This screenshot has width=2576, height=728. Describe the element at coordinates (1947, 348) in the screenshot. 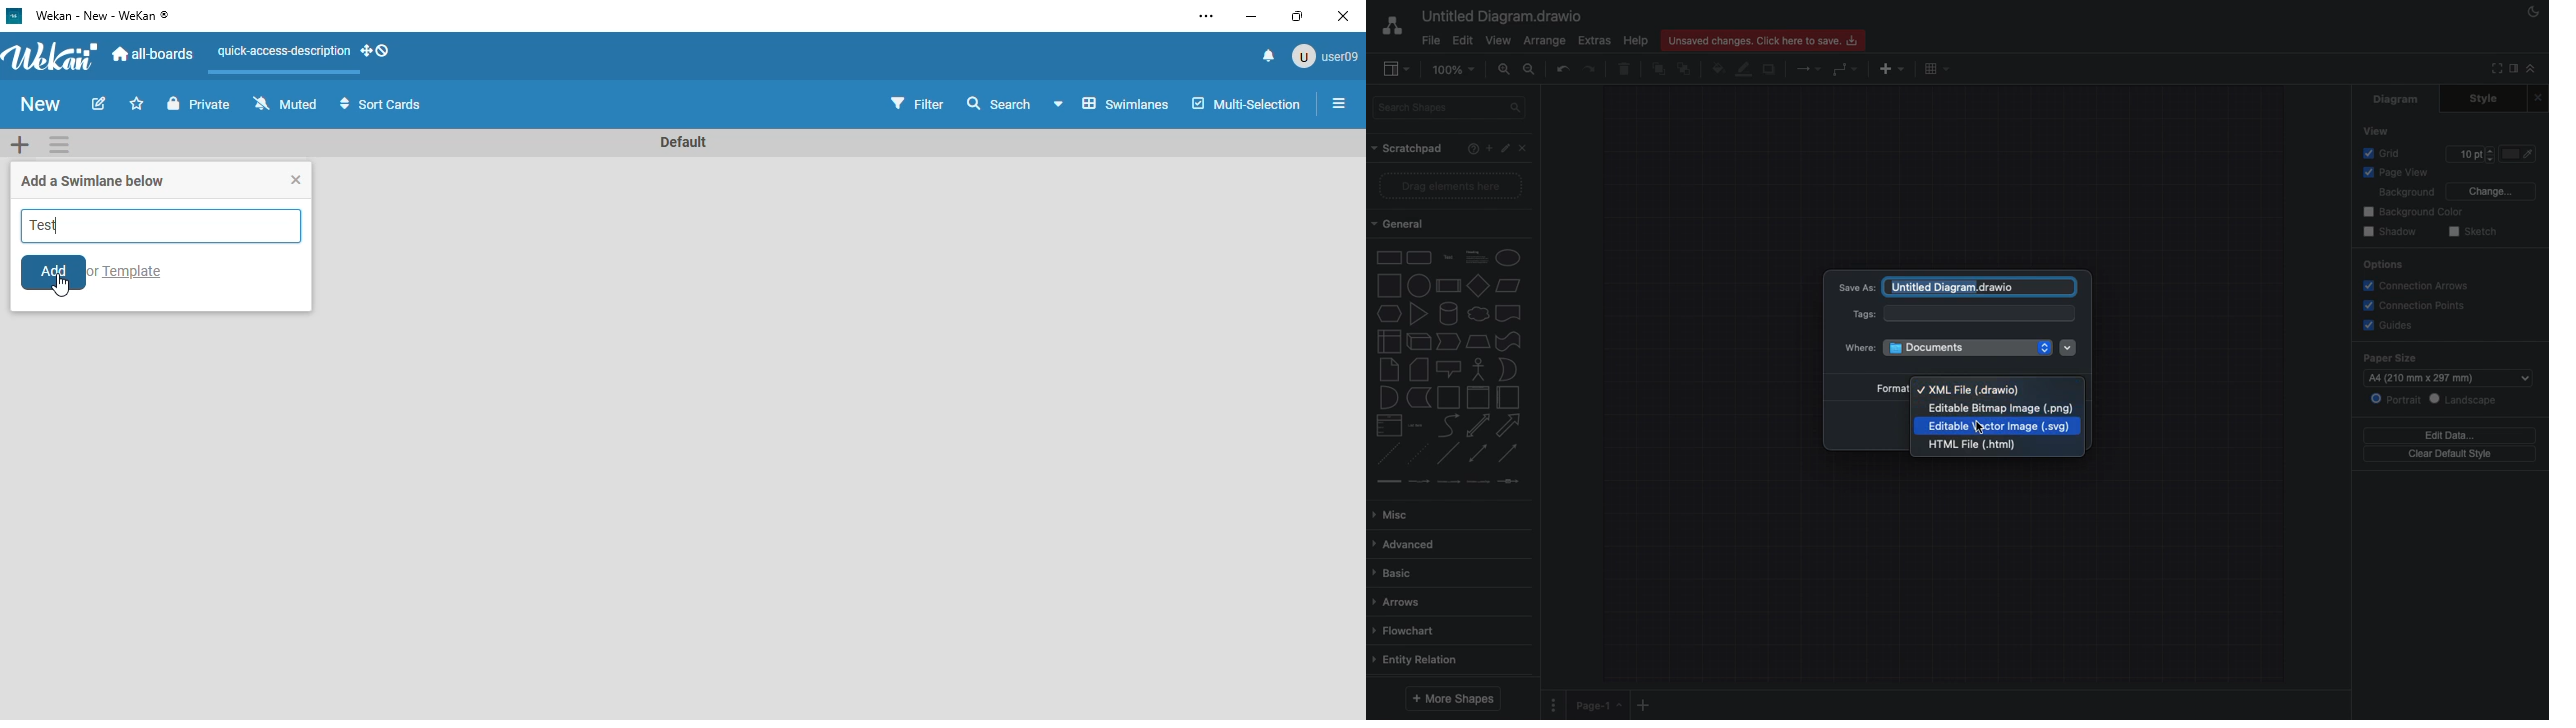

I see `Where` at that location.